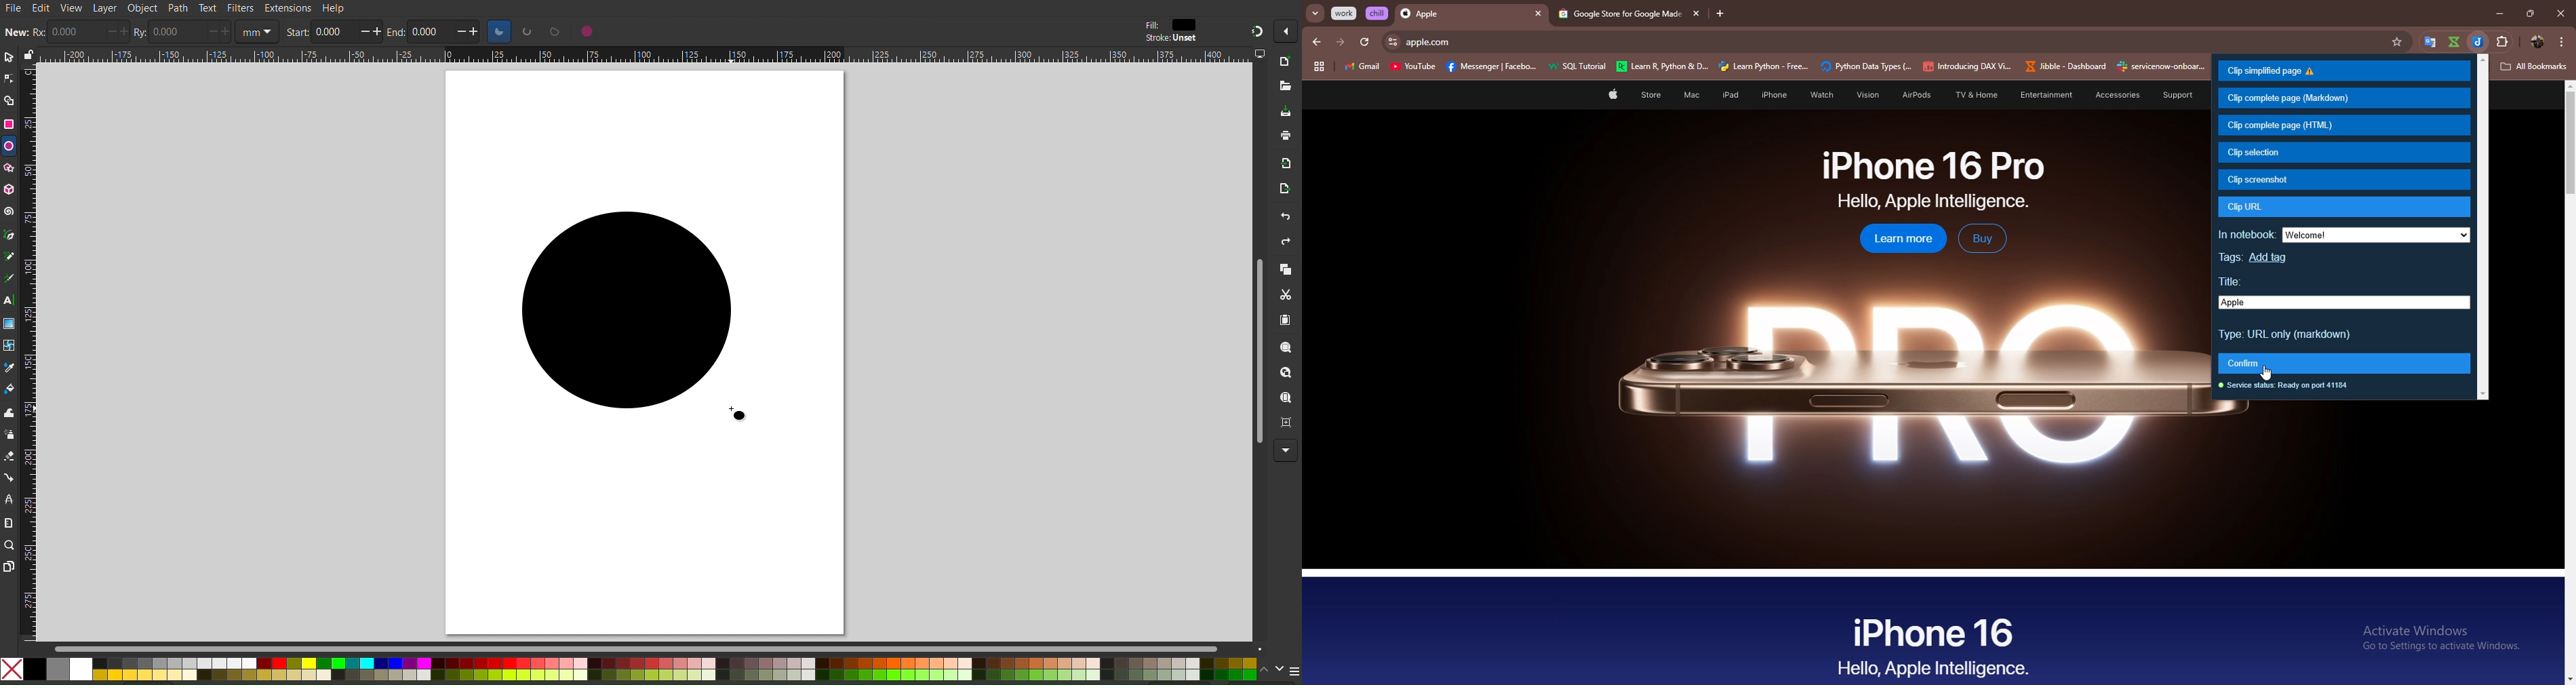  I want to click on site settings, so click(1391, 42).